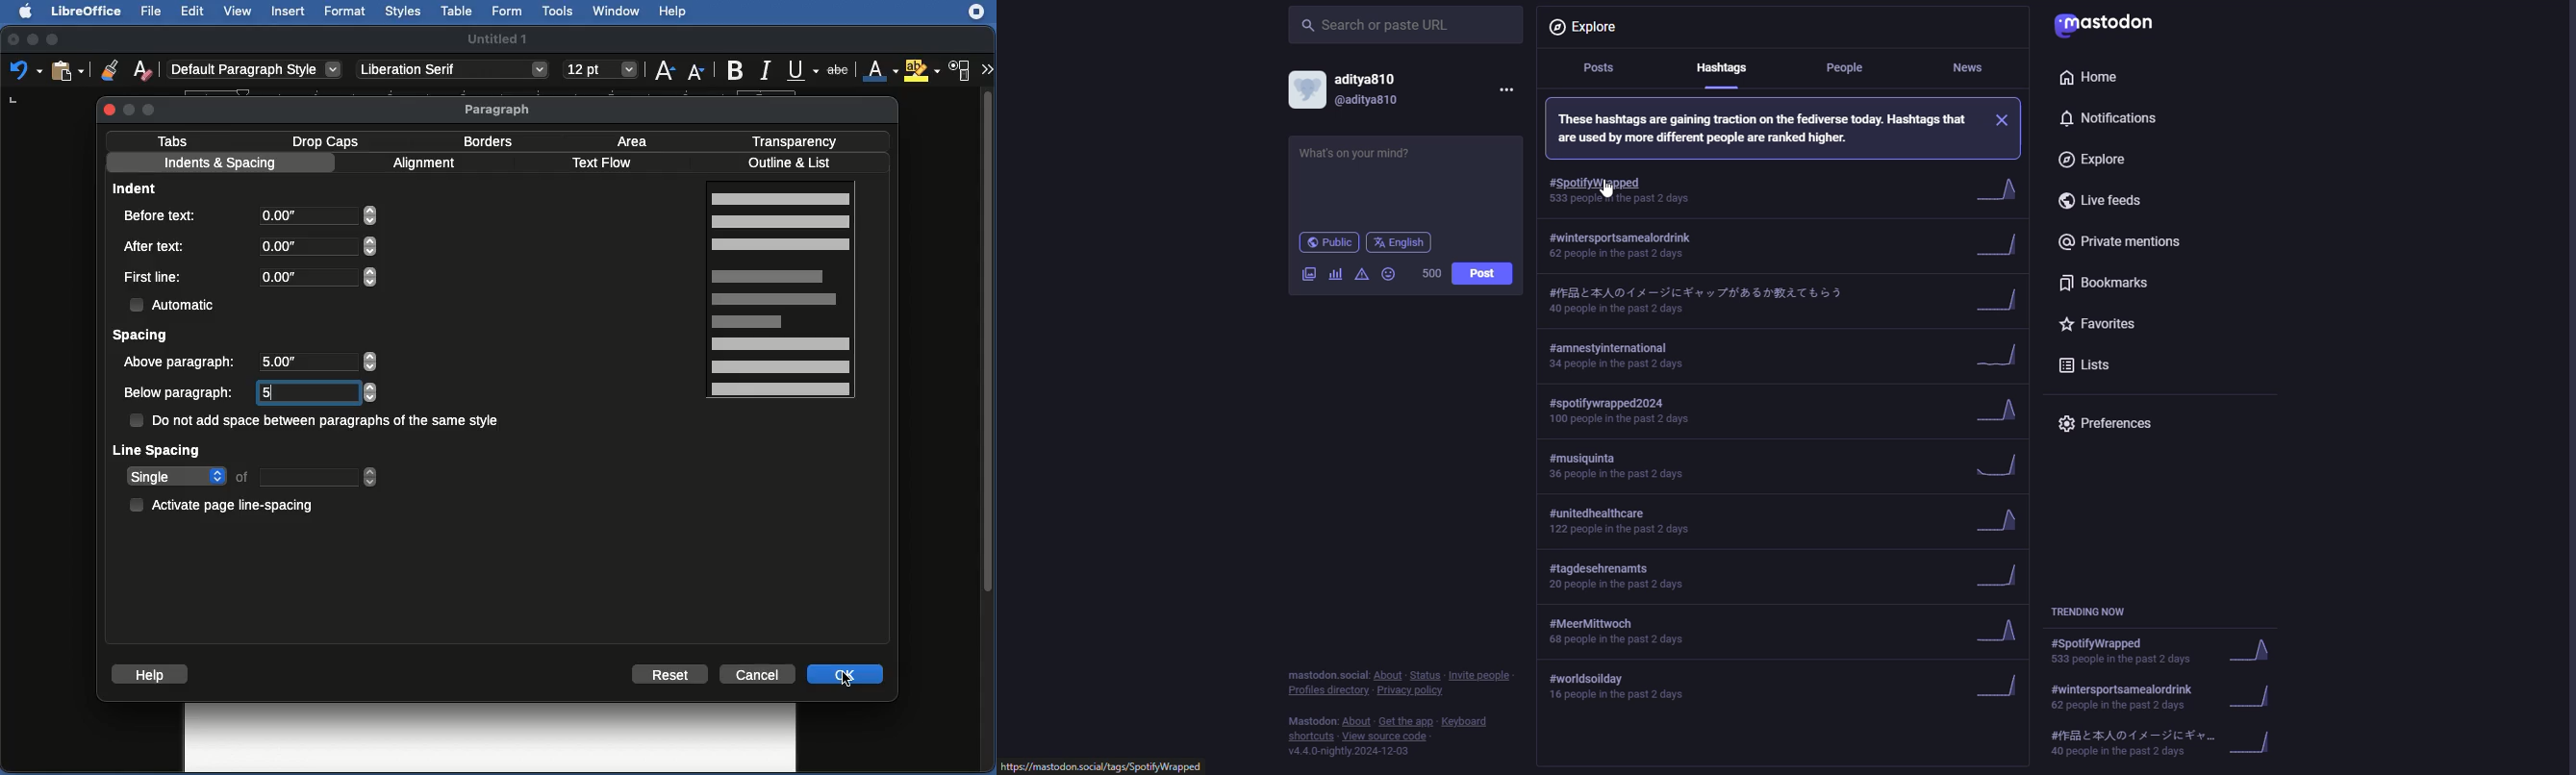  Describe the element at coordinates (1627, 629) in the screenshot. I see `hashtag` at that location.